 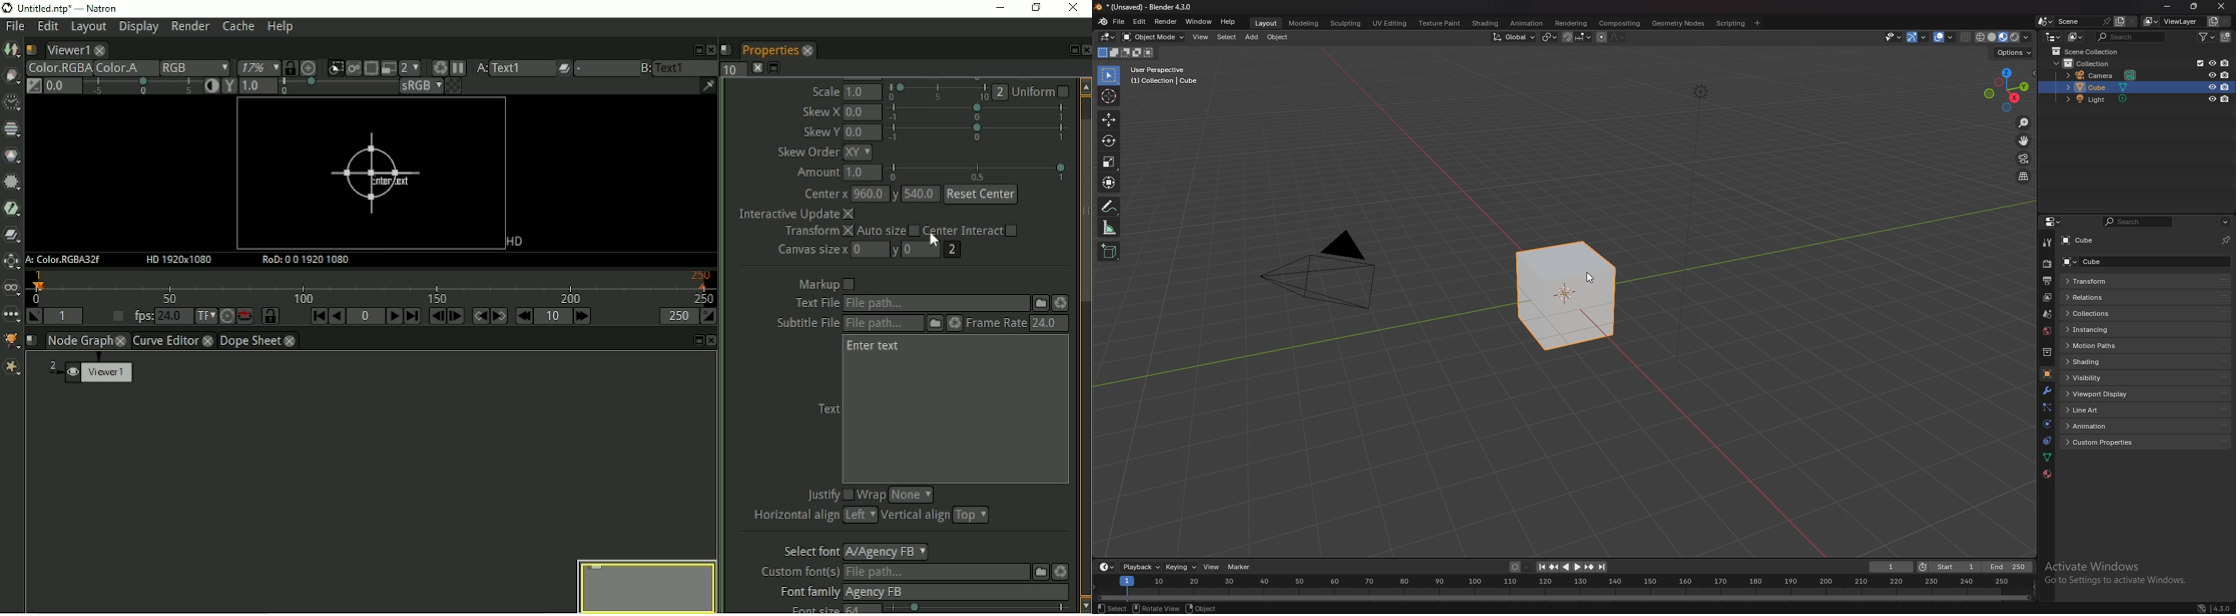 I want to click on help, so click(x=1229, y=21).